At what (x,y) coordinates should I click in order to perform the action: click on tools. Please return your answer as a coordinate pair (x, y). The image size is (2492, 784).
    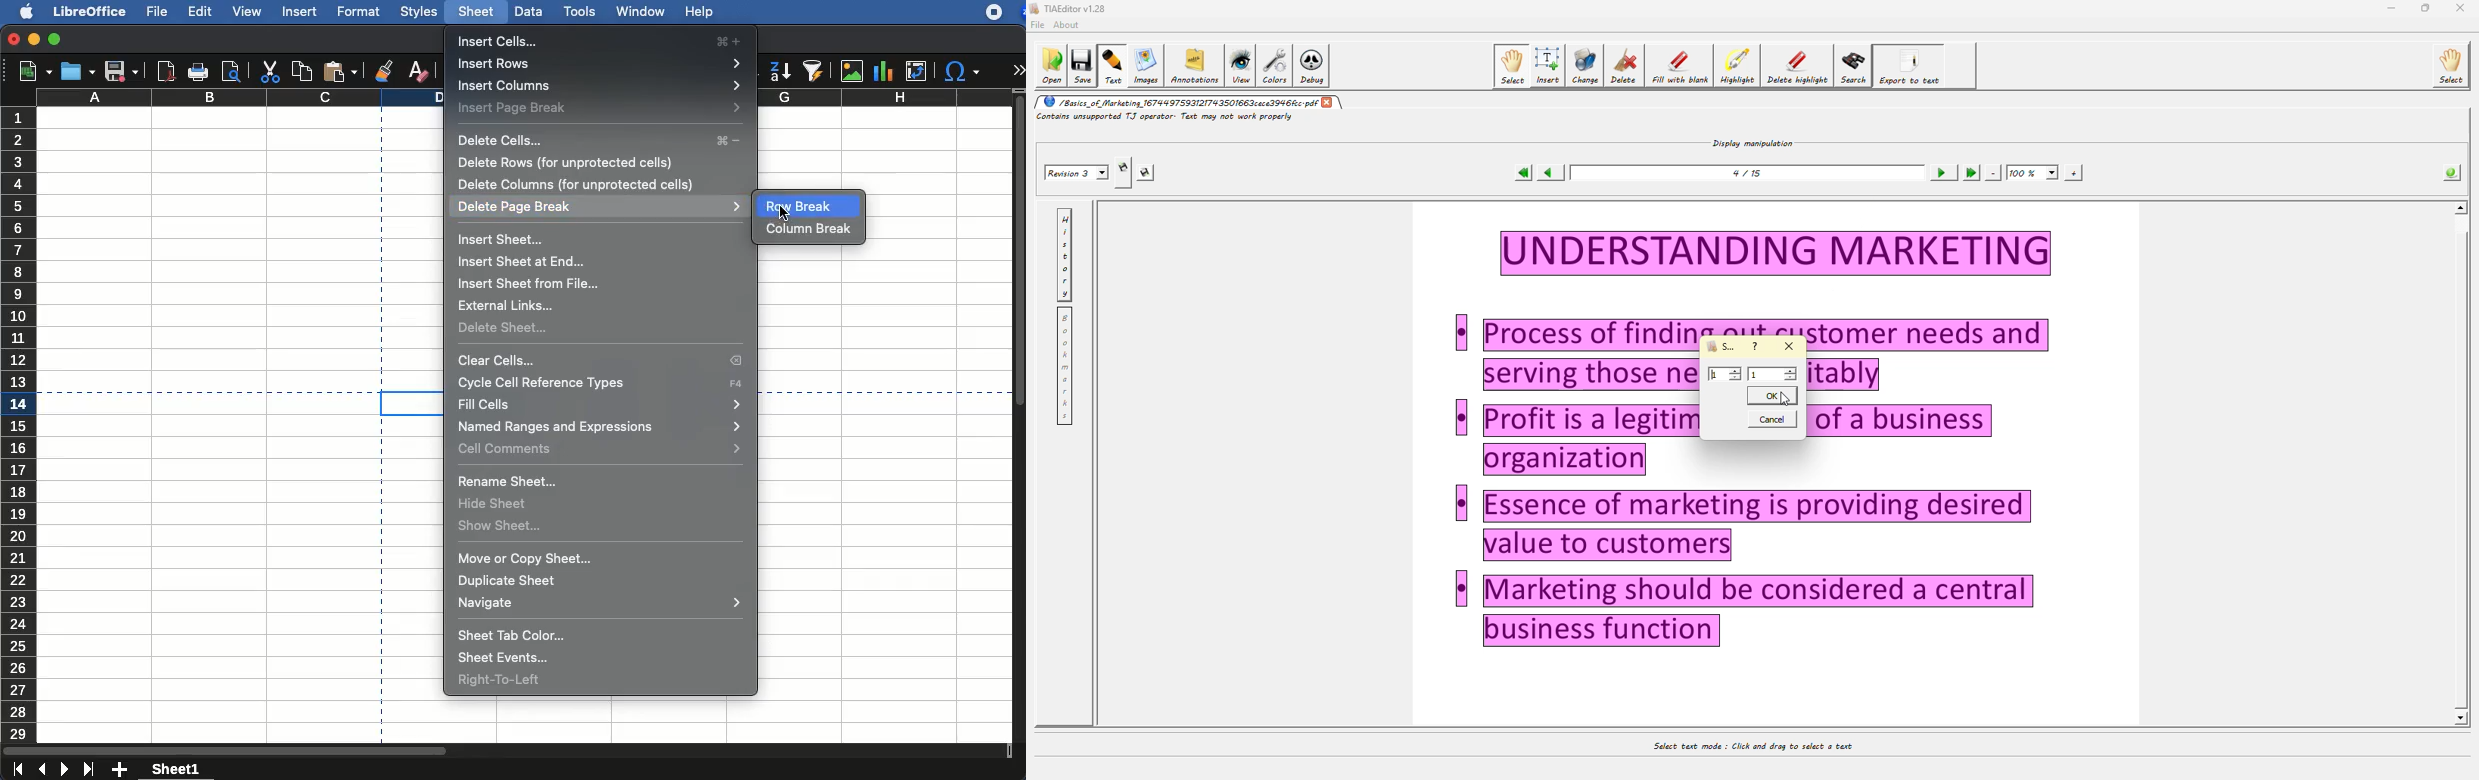
    Looking at the image, I should click on (580, 13).